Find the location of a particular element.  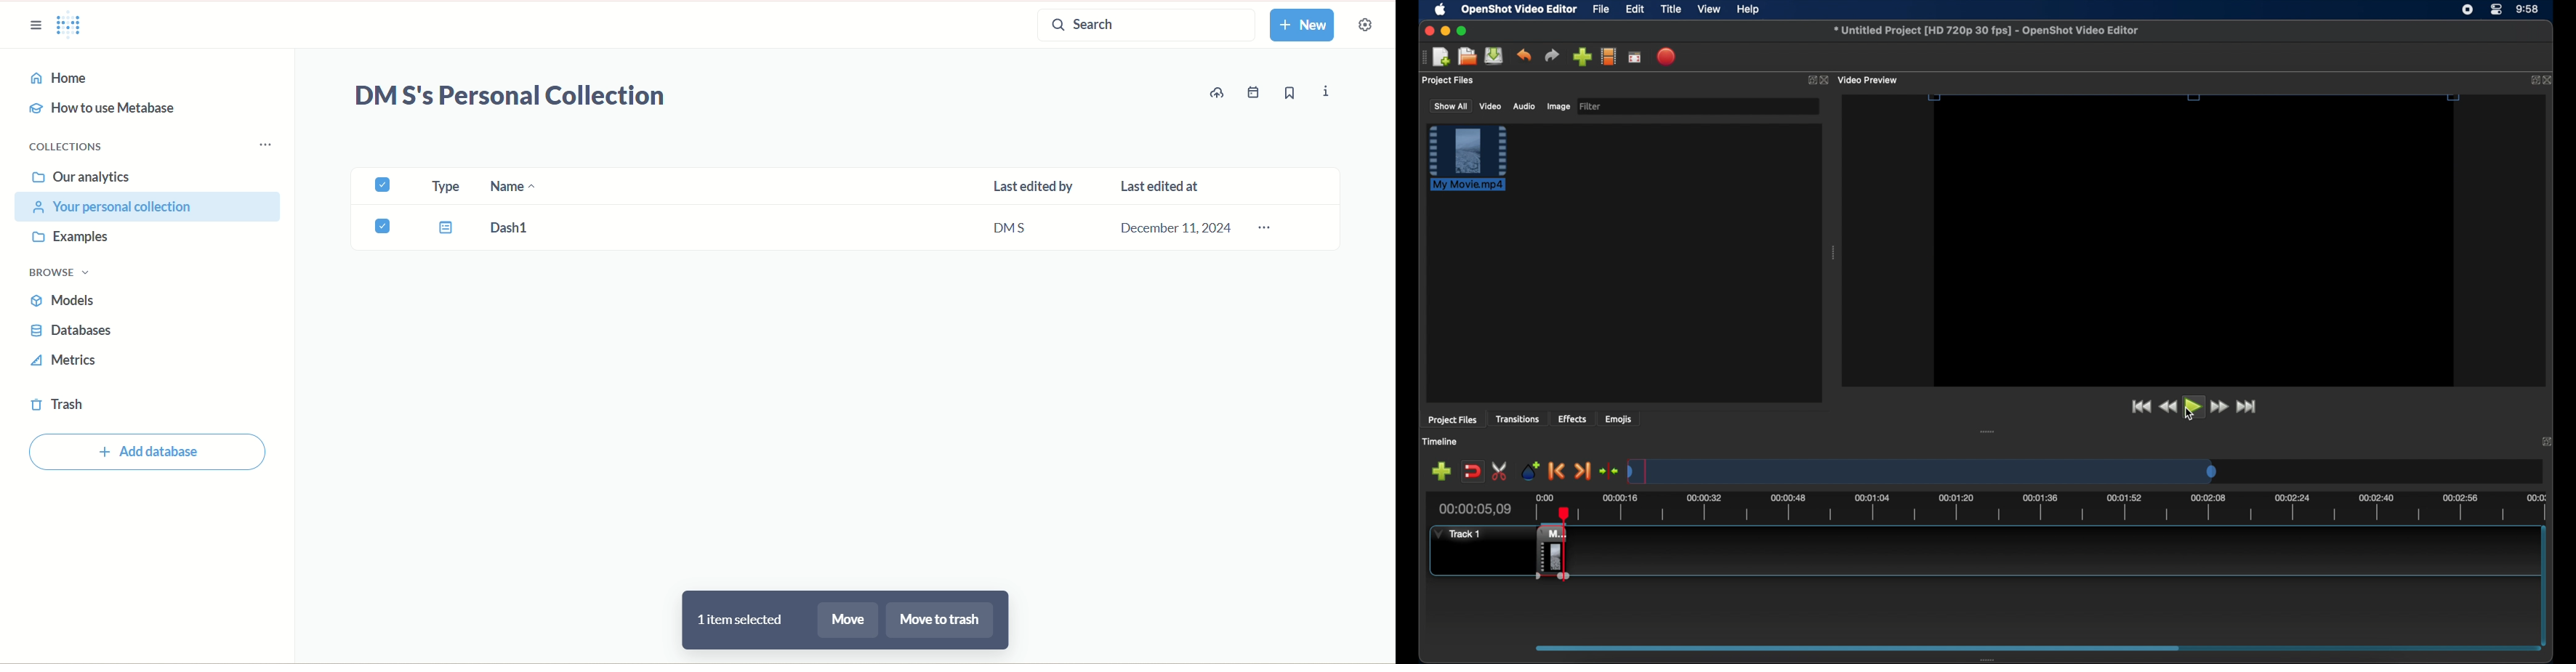

redo is located at coordinates (1552, 55).